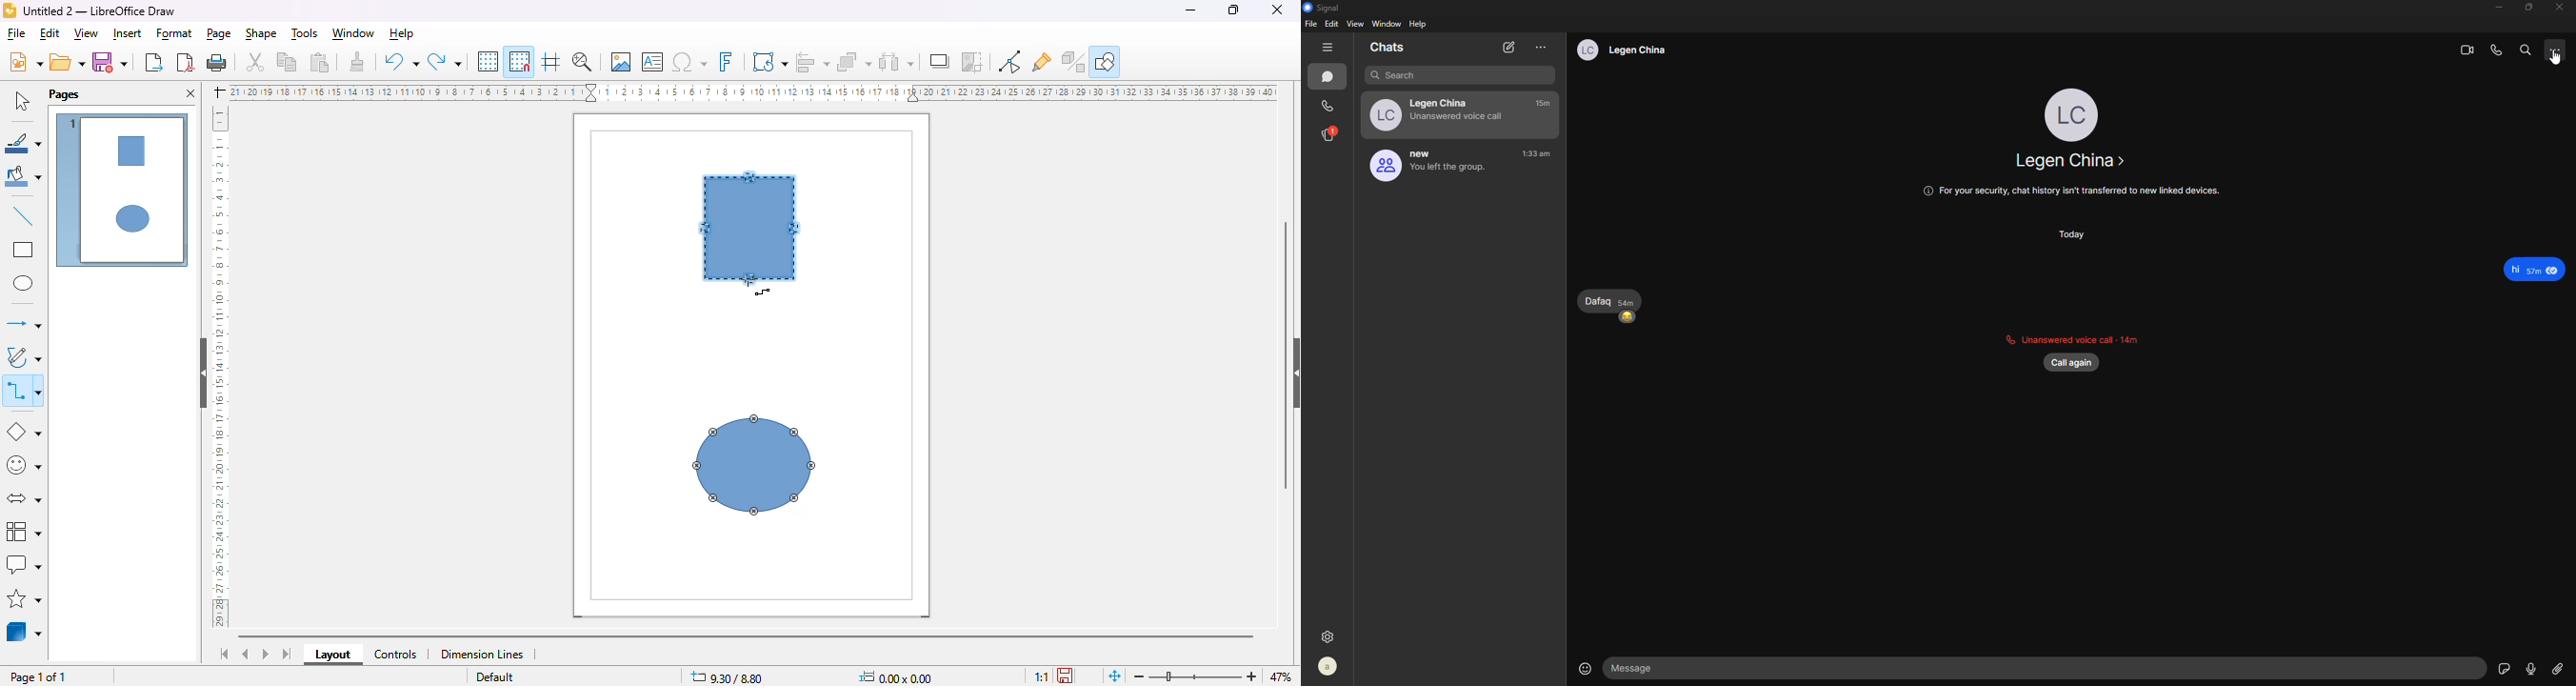  What do you see at coordinates (127, 33) in the screenshot?
I see `insert` at bounding box center [127, 33].